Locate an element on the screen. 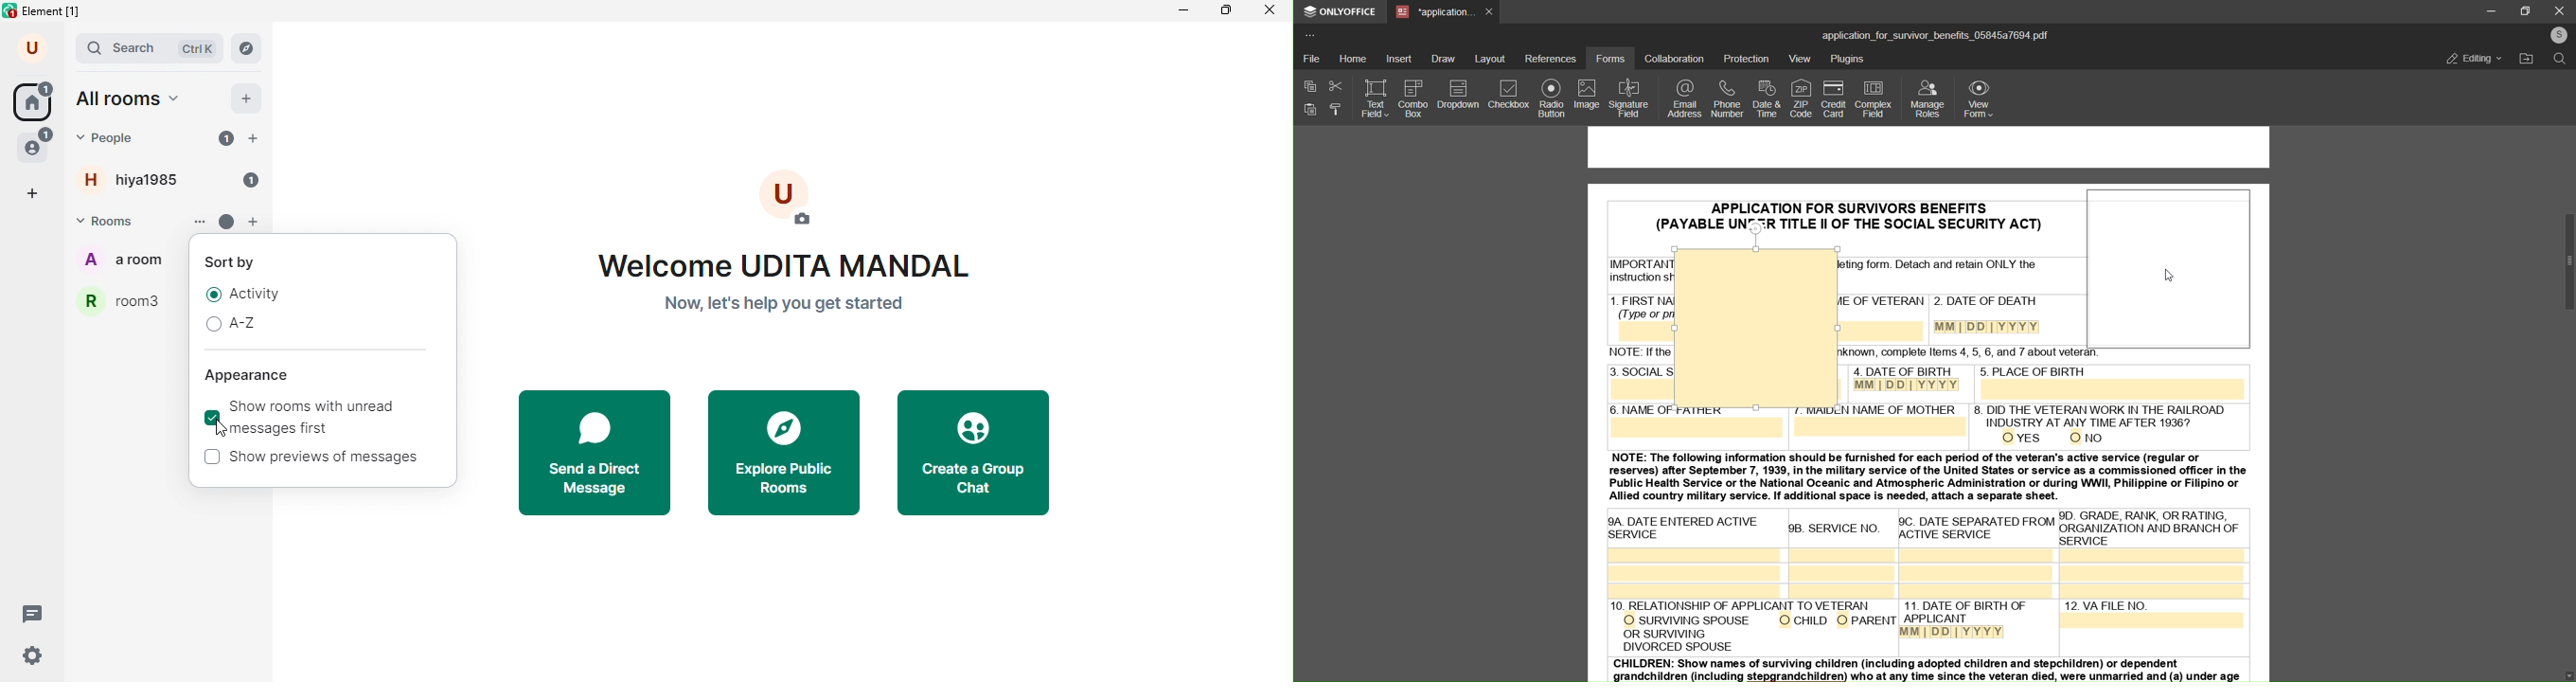 Image resolution: width=2576 pixels, height=700 pixels. up is located at coordinates (2570, 80).